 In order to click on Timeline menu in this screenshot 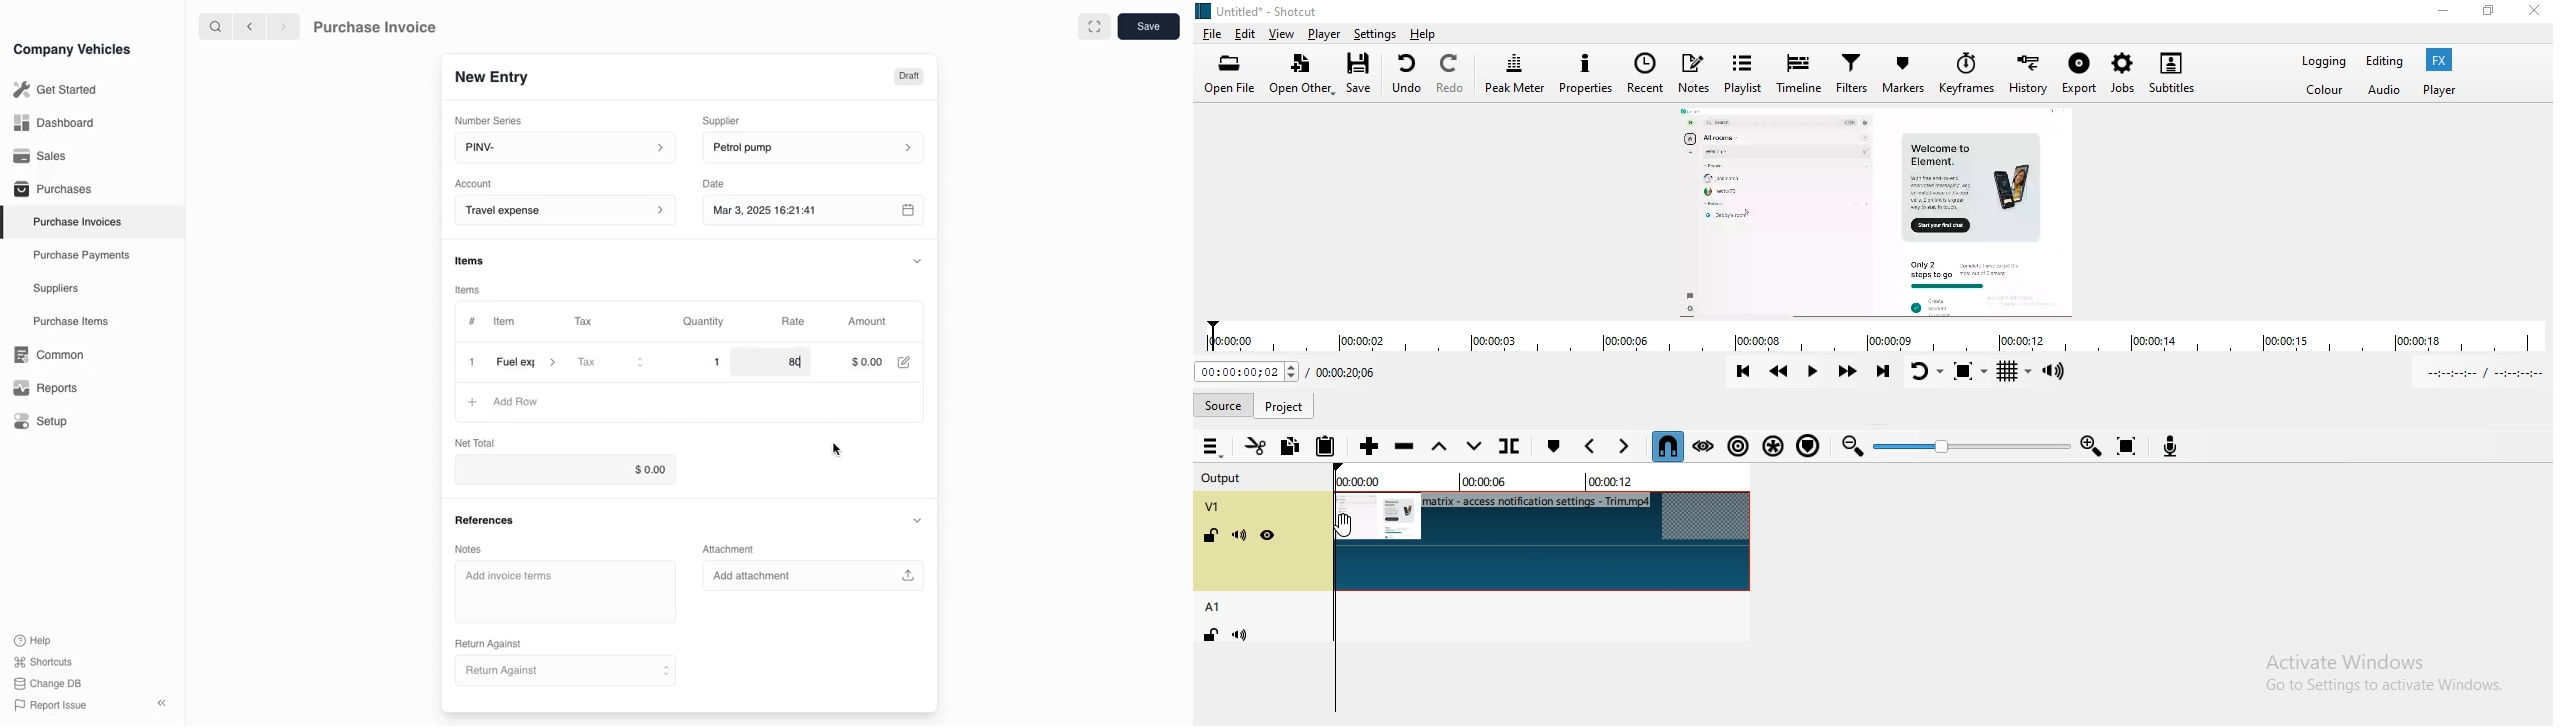, I will do `click(1213, 450)`.